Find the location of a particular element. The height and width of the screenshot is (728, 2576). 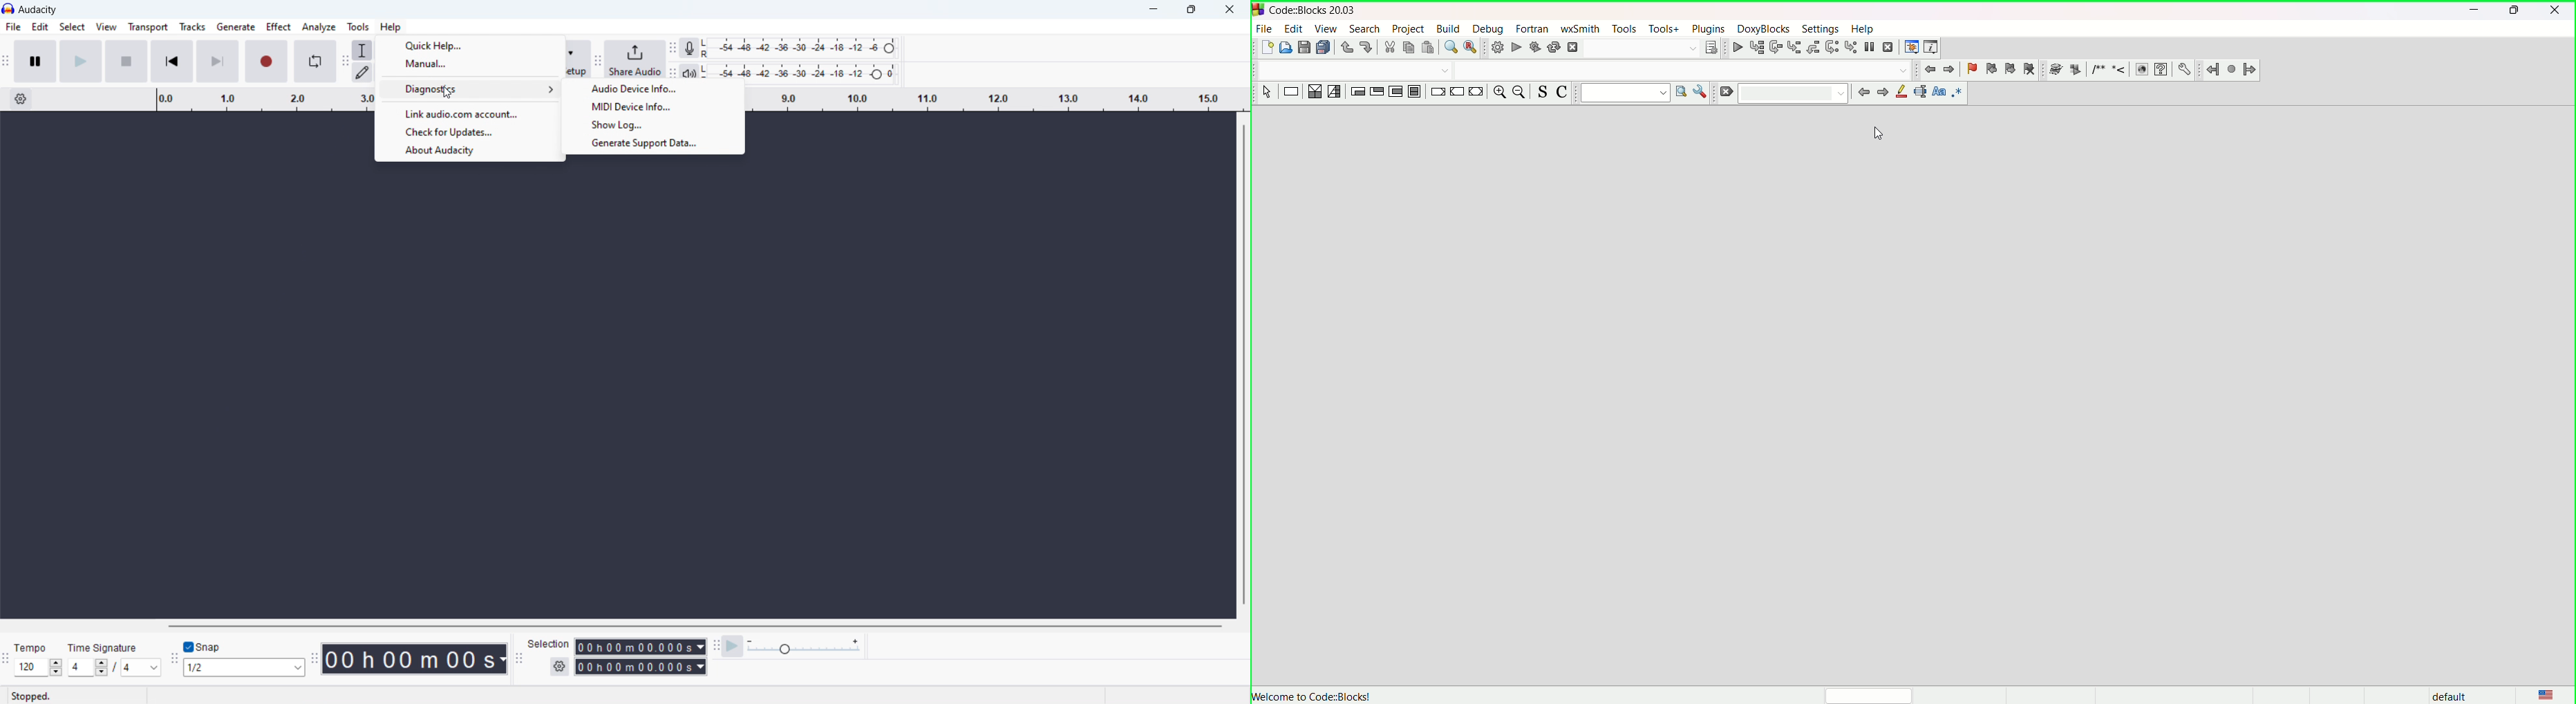

close is located at coordinates (2556, 12).